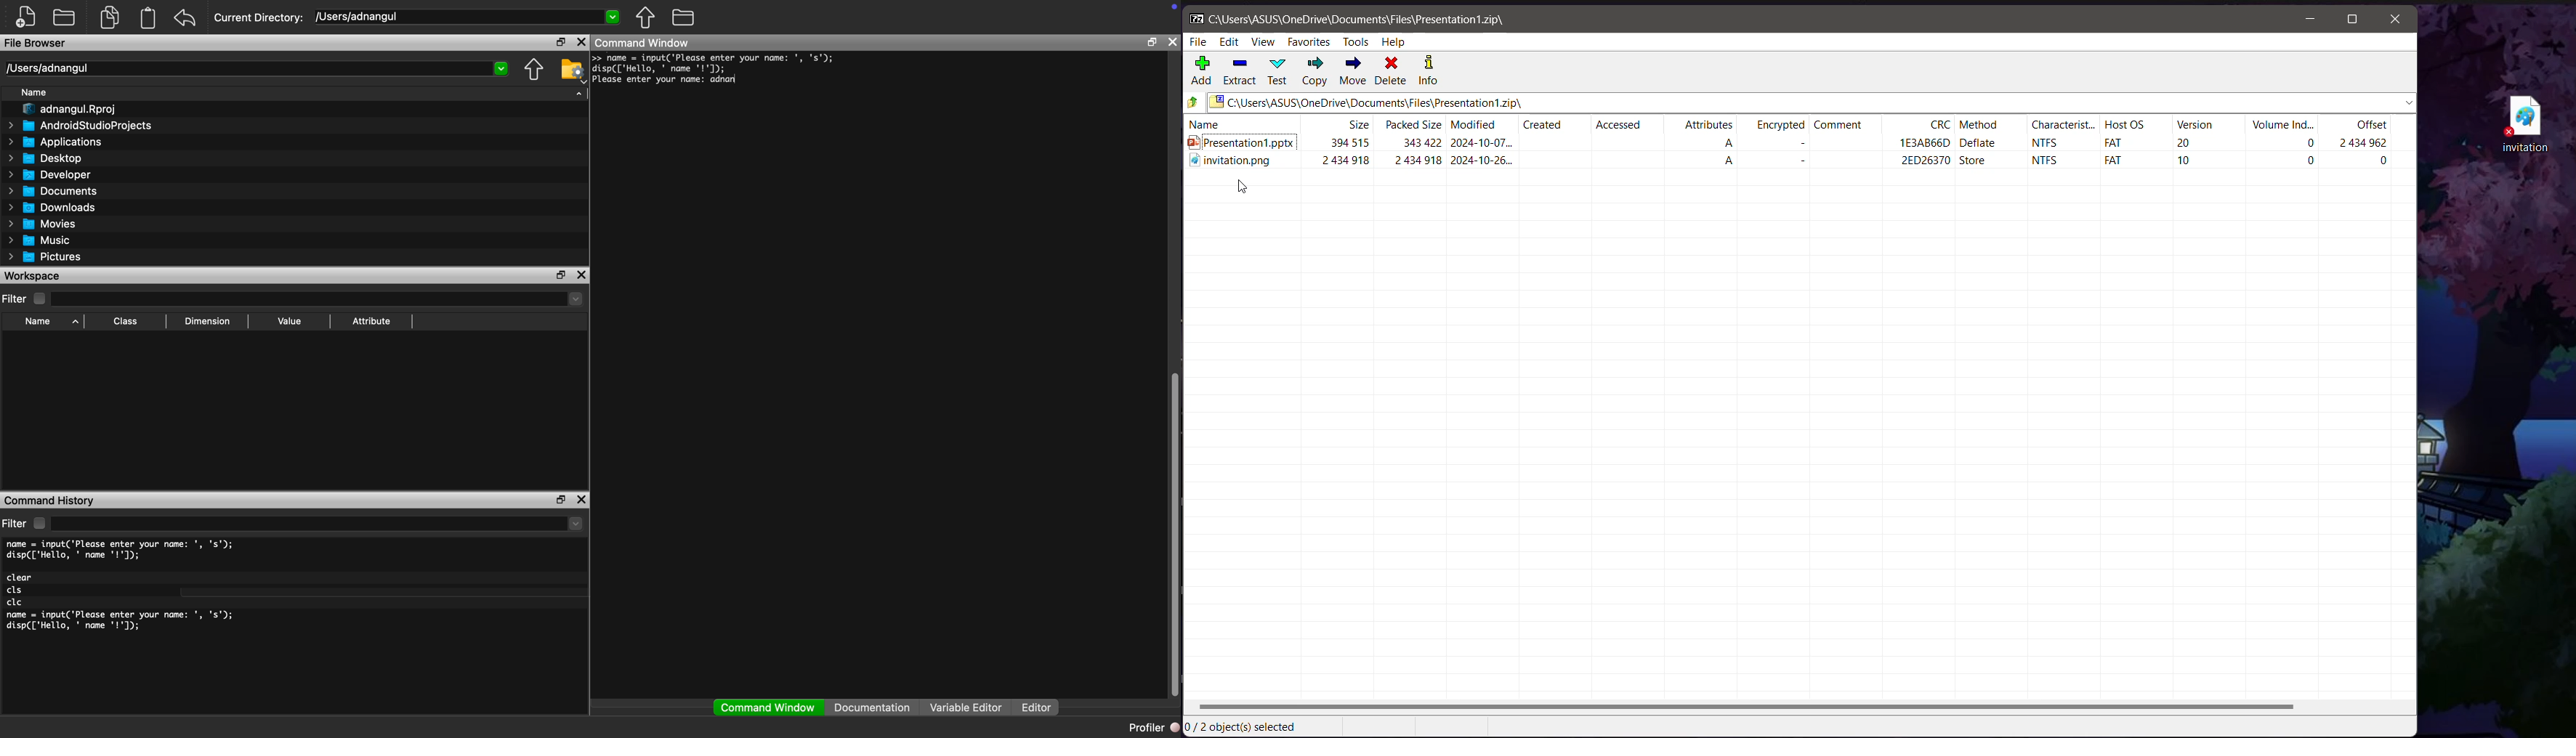 This screenshot has height=756, width=2576. I want to click on Copy, so click(1315, 72).